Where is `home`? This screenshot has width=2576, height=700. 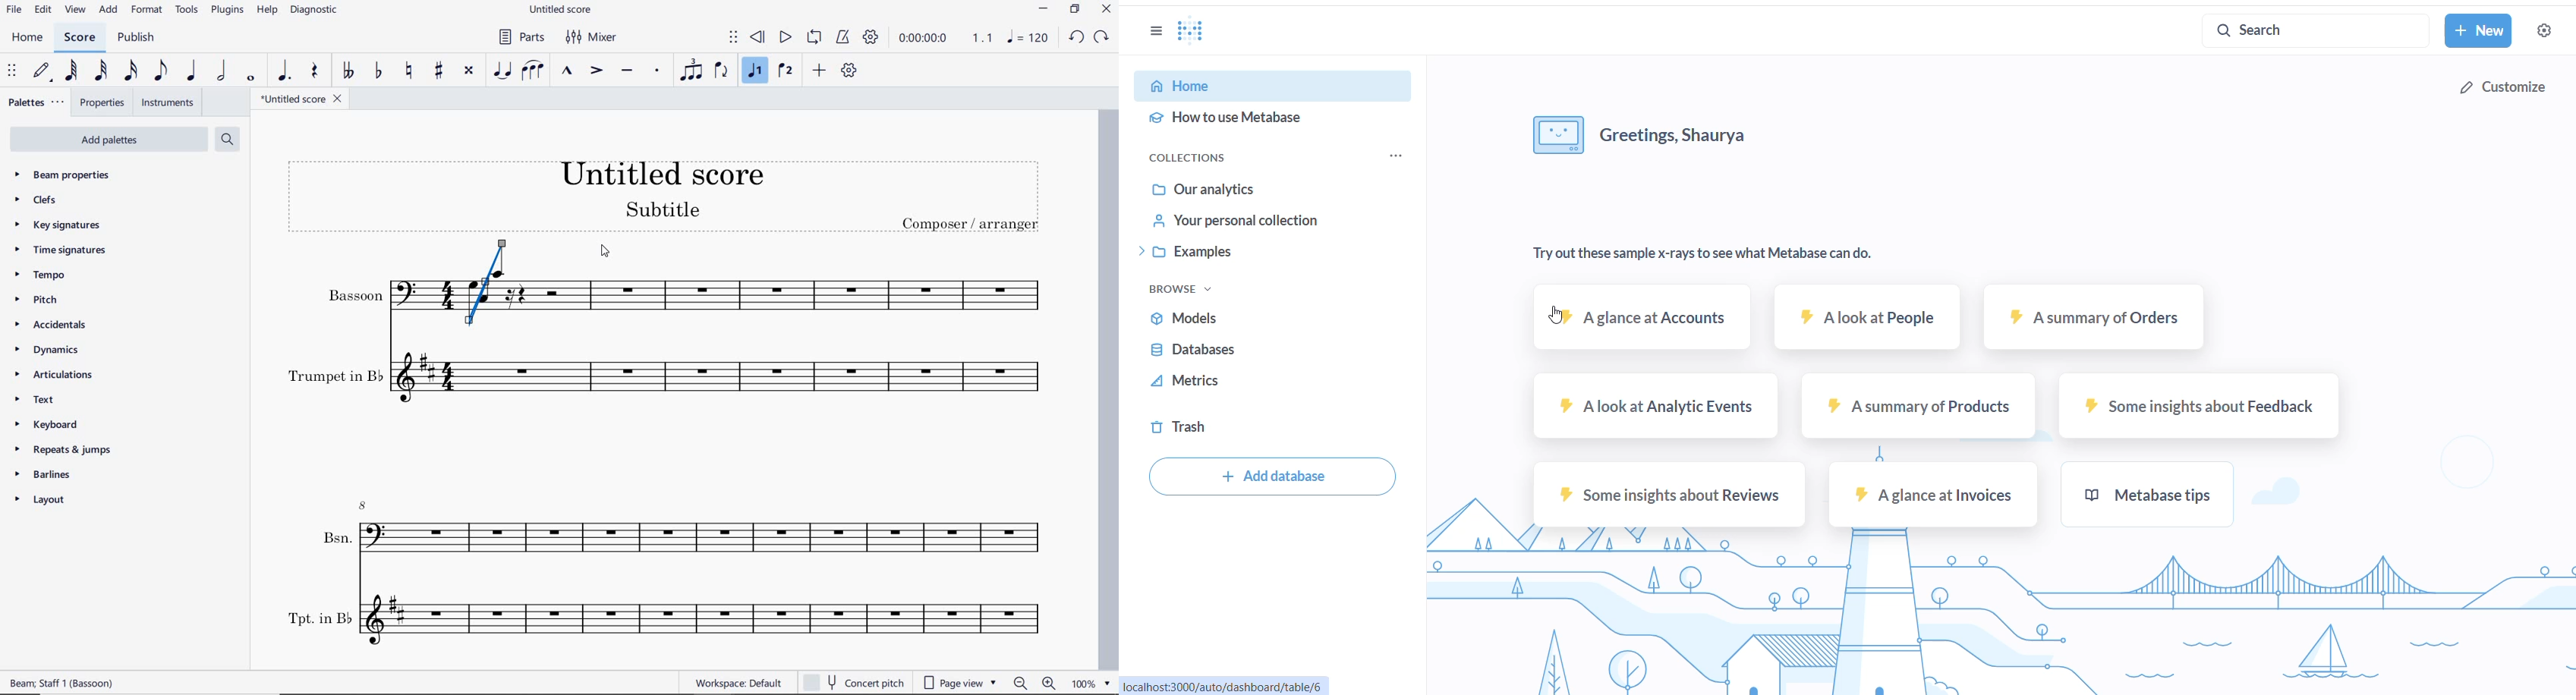 home is located at coordinates (25, 38).